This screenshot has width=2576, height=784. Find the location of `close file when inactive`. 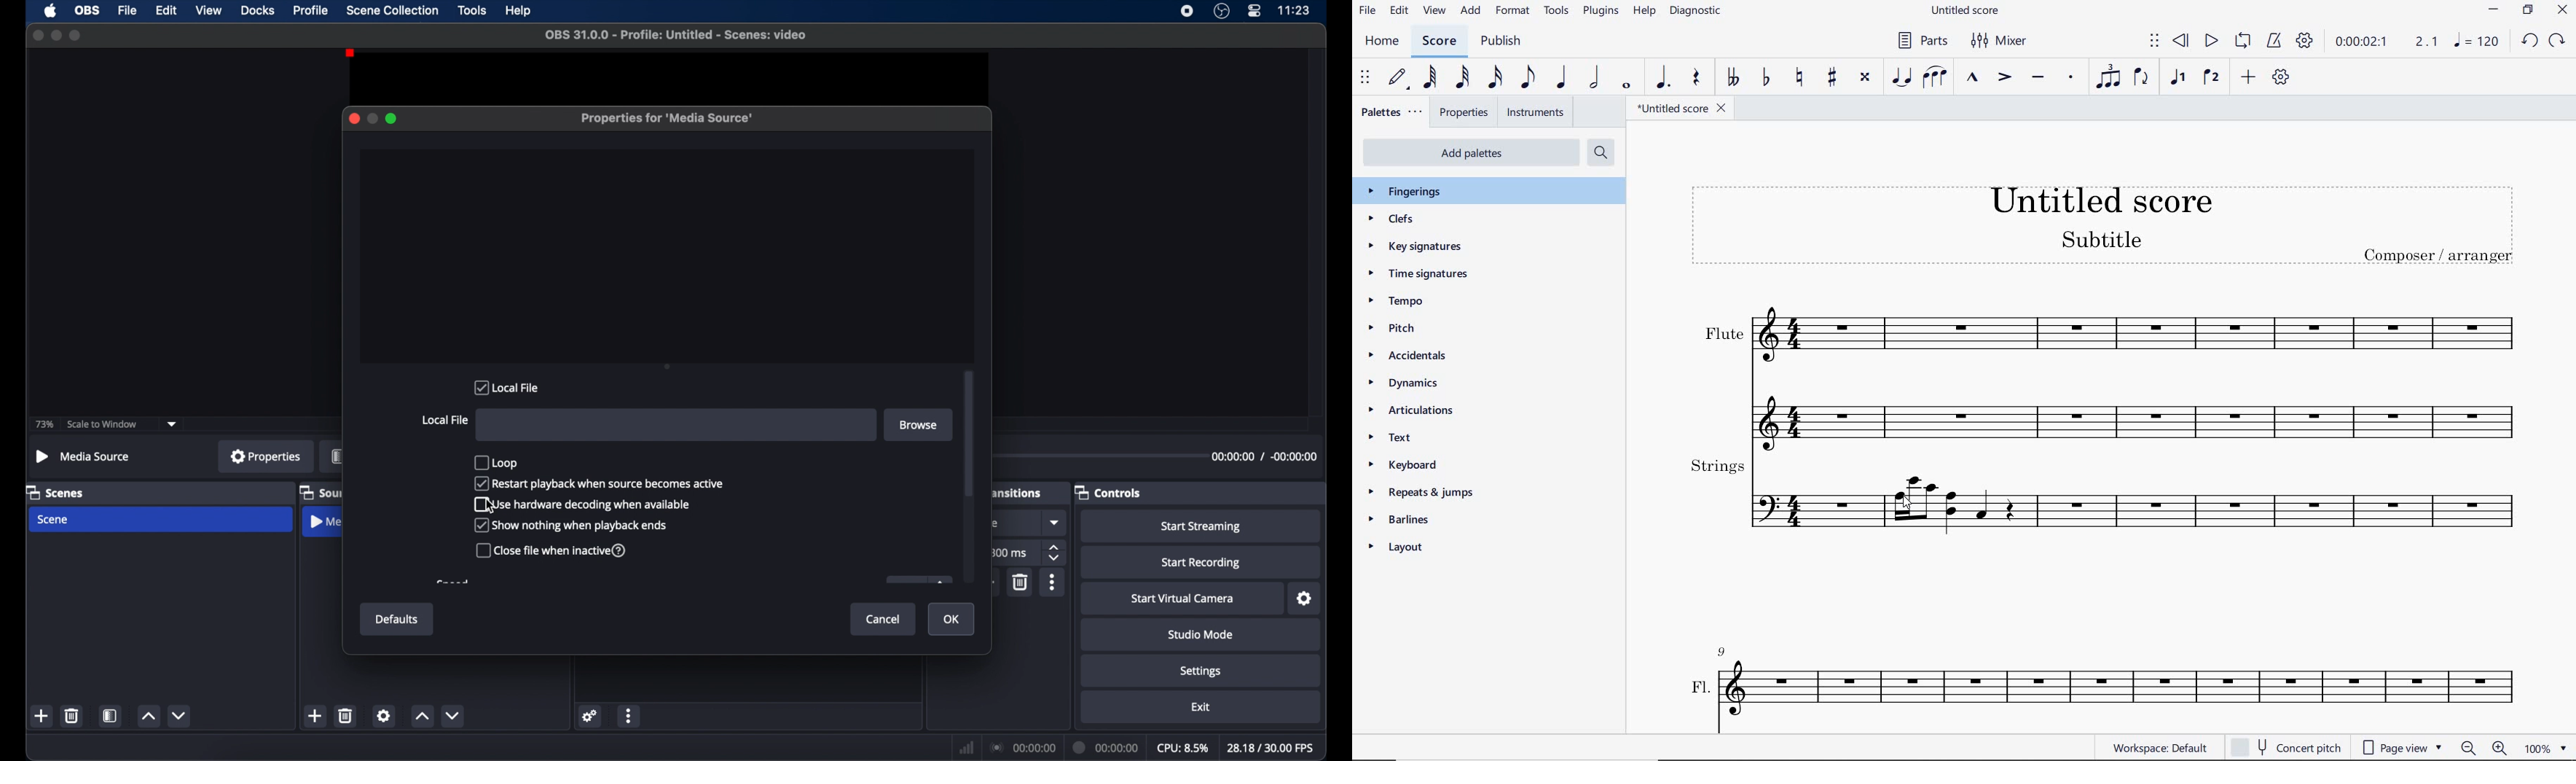

close file when inactive is located at coordinates (551, 550).